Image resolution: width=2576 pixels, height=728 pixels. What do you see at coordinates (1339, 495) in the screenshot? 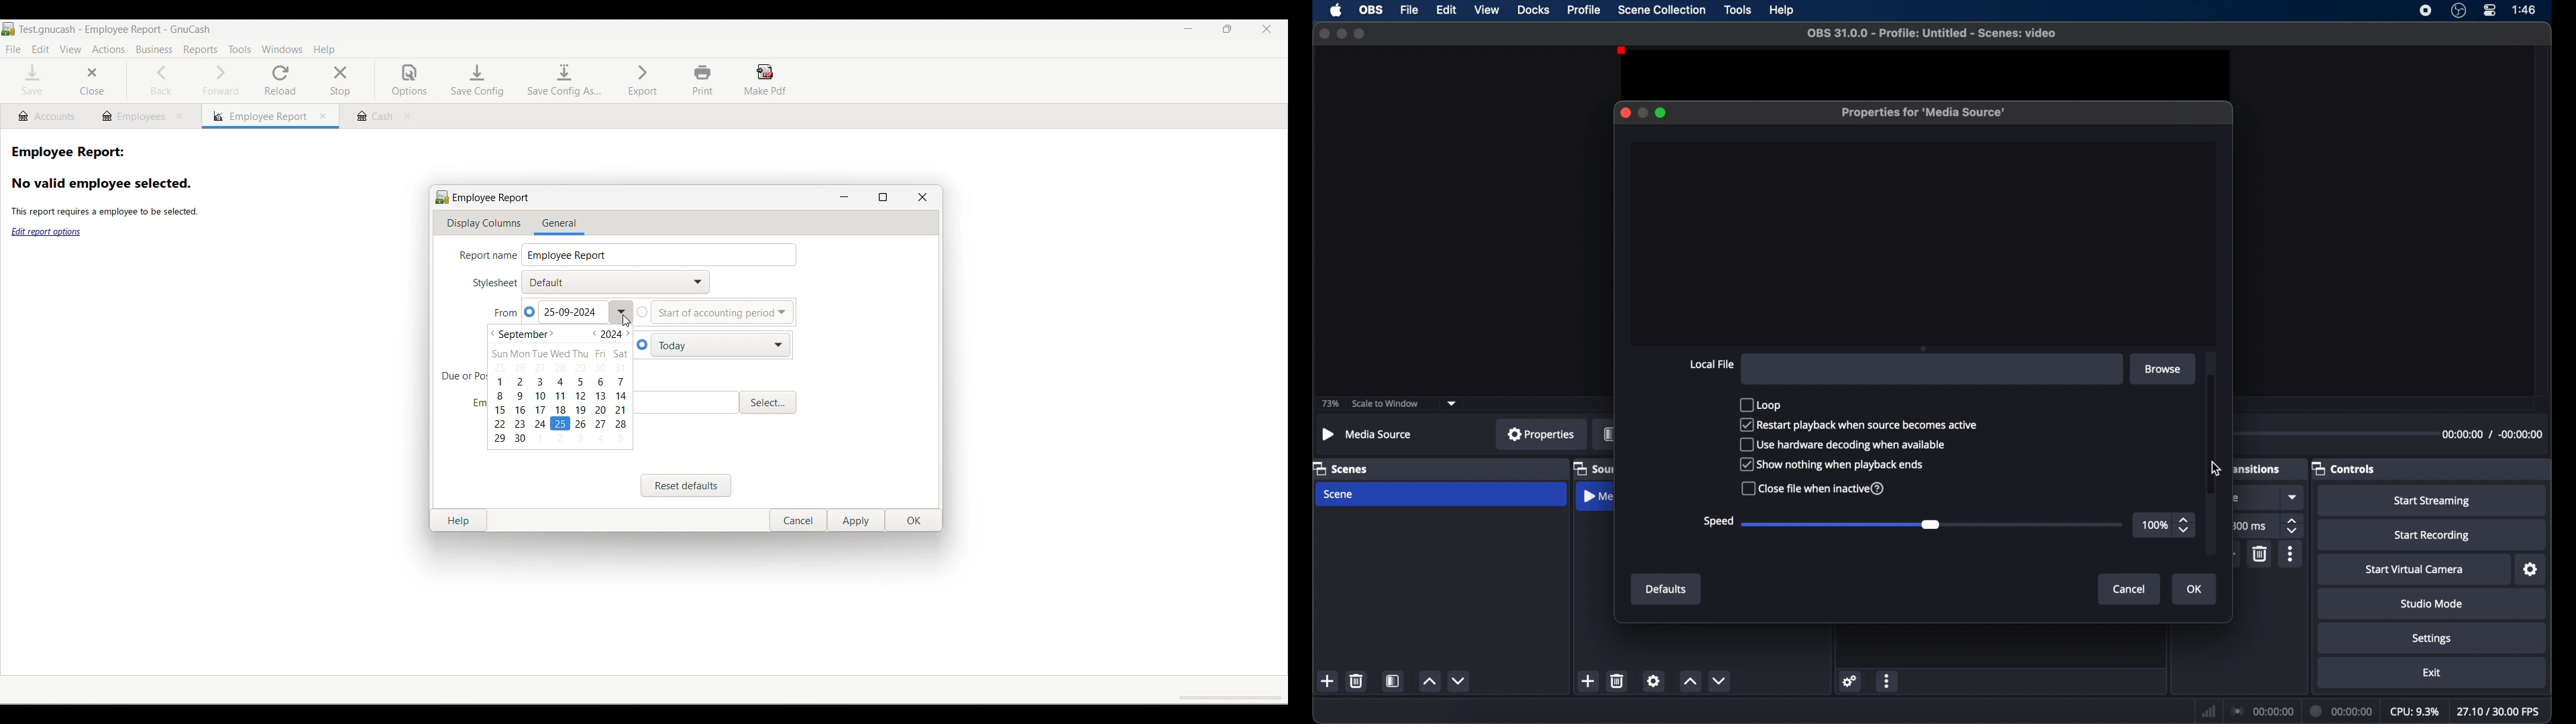
I see `scene` at bounding box center [1339, 495].